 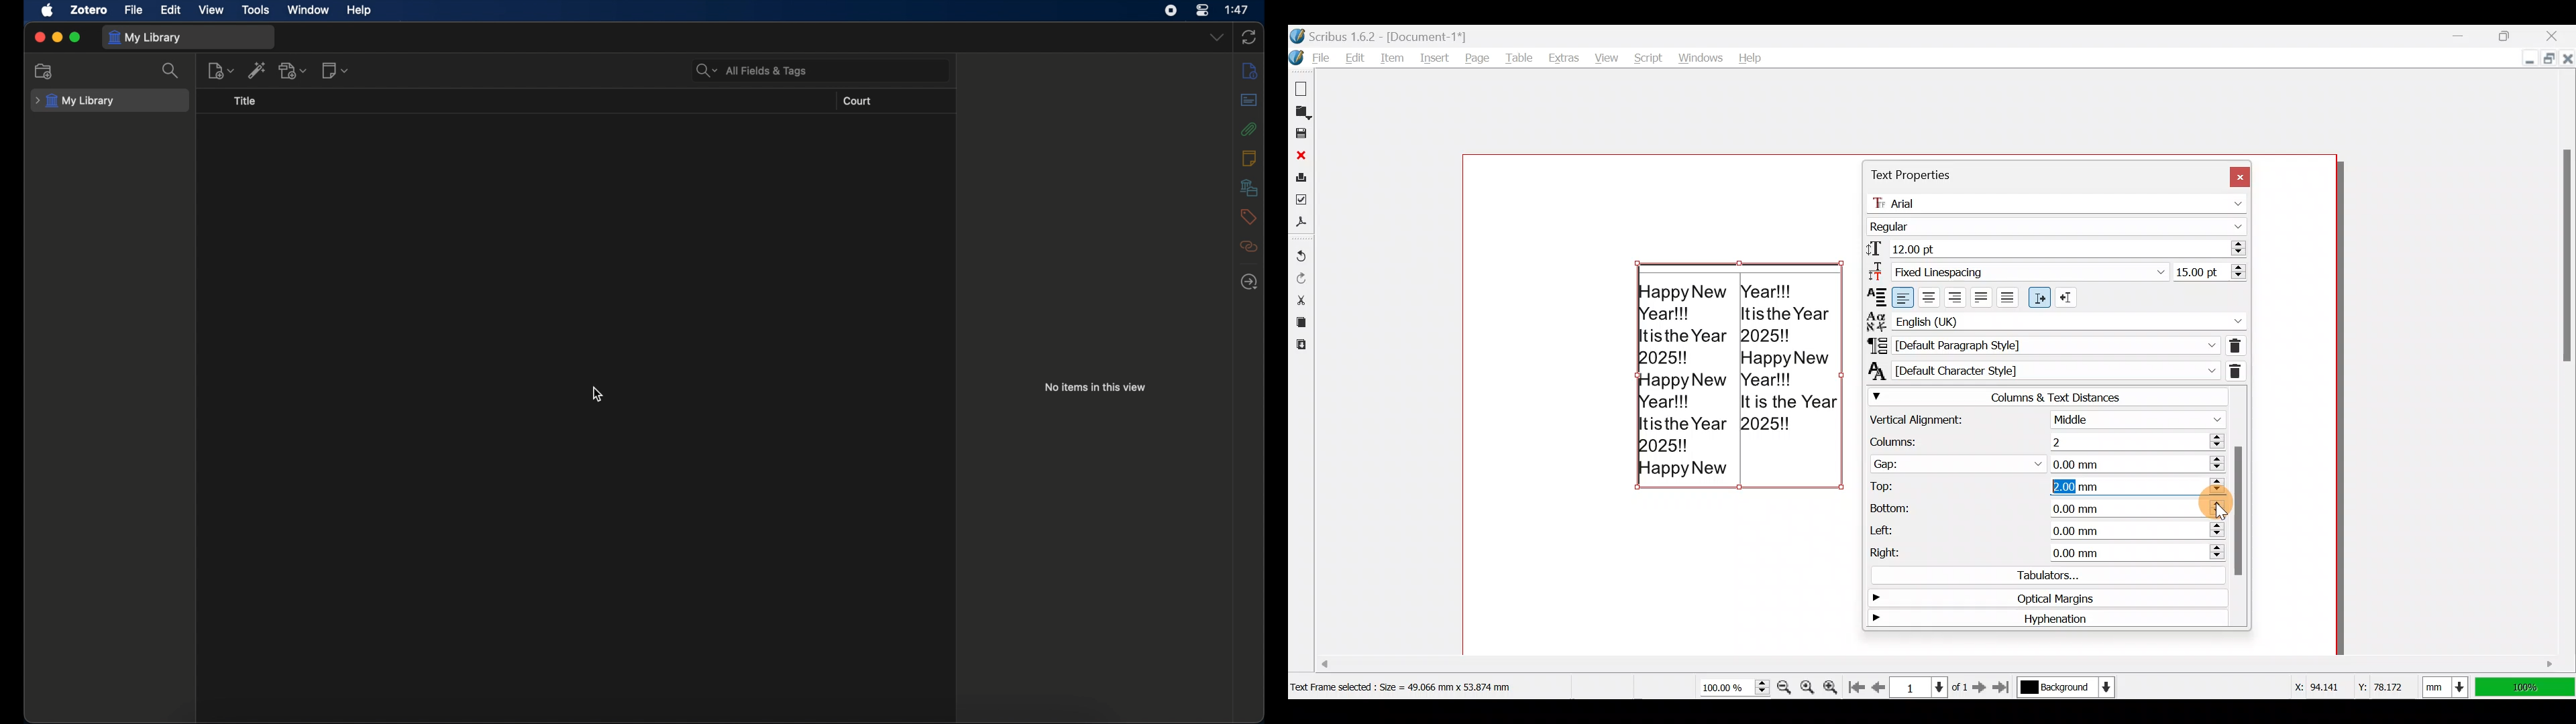 I want to click on Happy New Year, so click(x=1740, y=385).